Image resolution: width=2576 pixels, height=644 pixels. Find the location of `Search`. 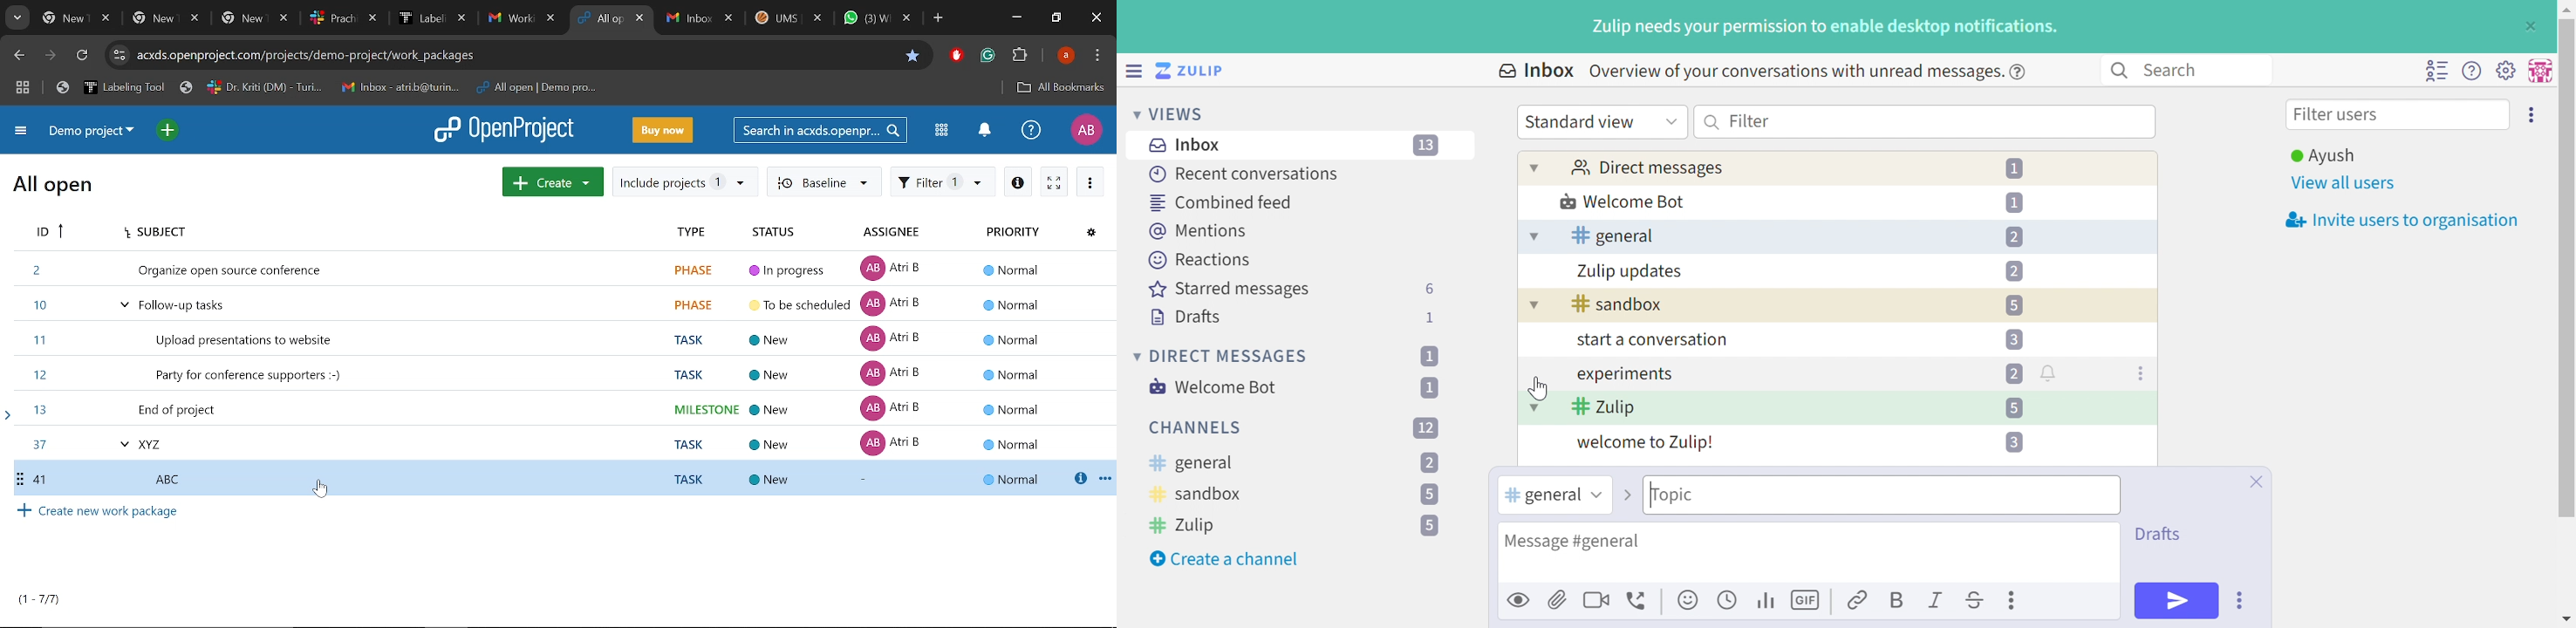

Search is located at coordinates (1713, 122).